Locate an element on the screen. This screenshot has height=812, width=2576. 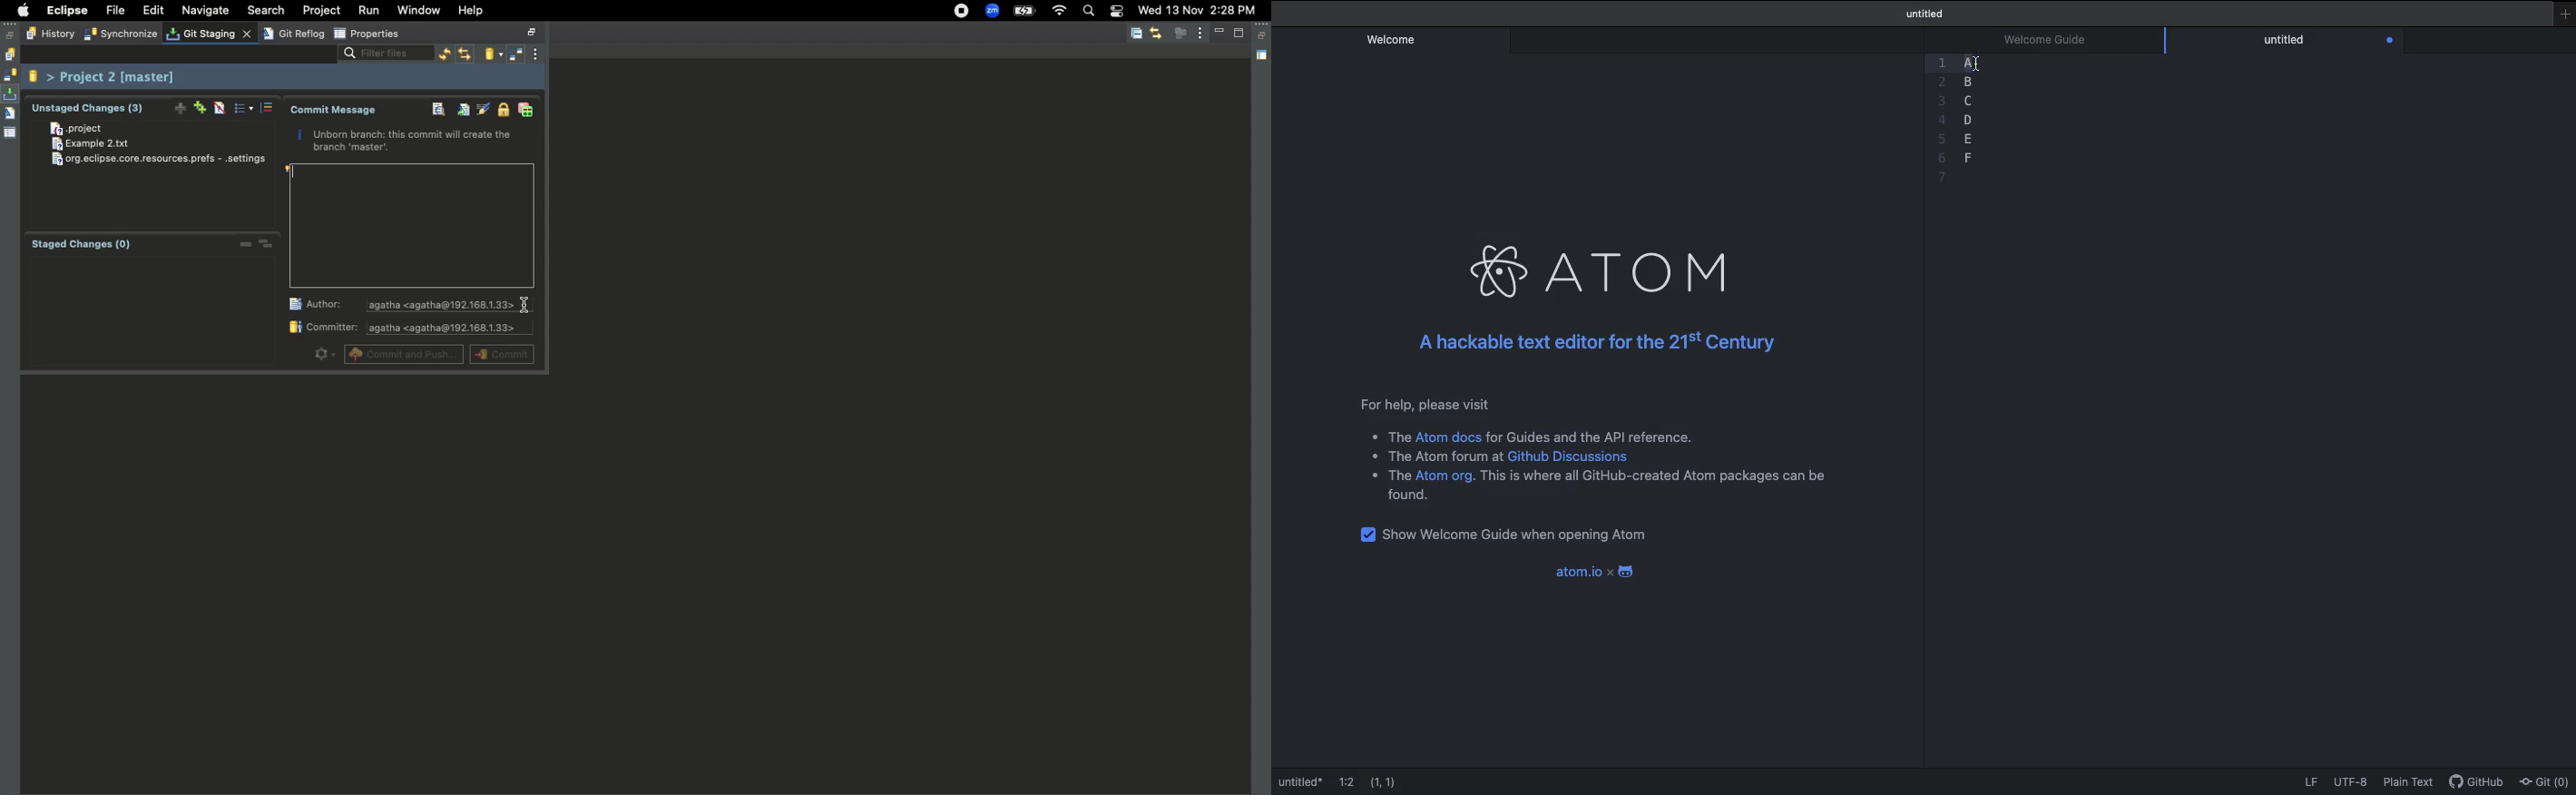
Git is located at coordinates (2546, 782).